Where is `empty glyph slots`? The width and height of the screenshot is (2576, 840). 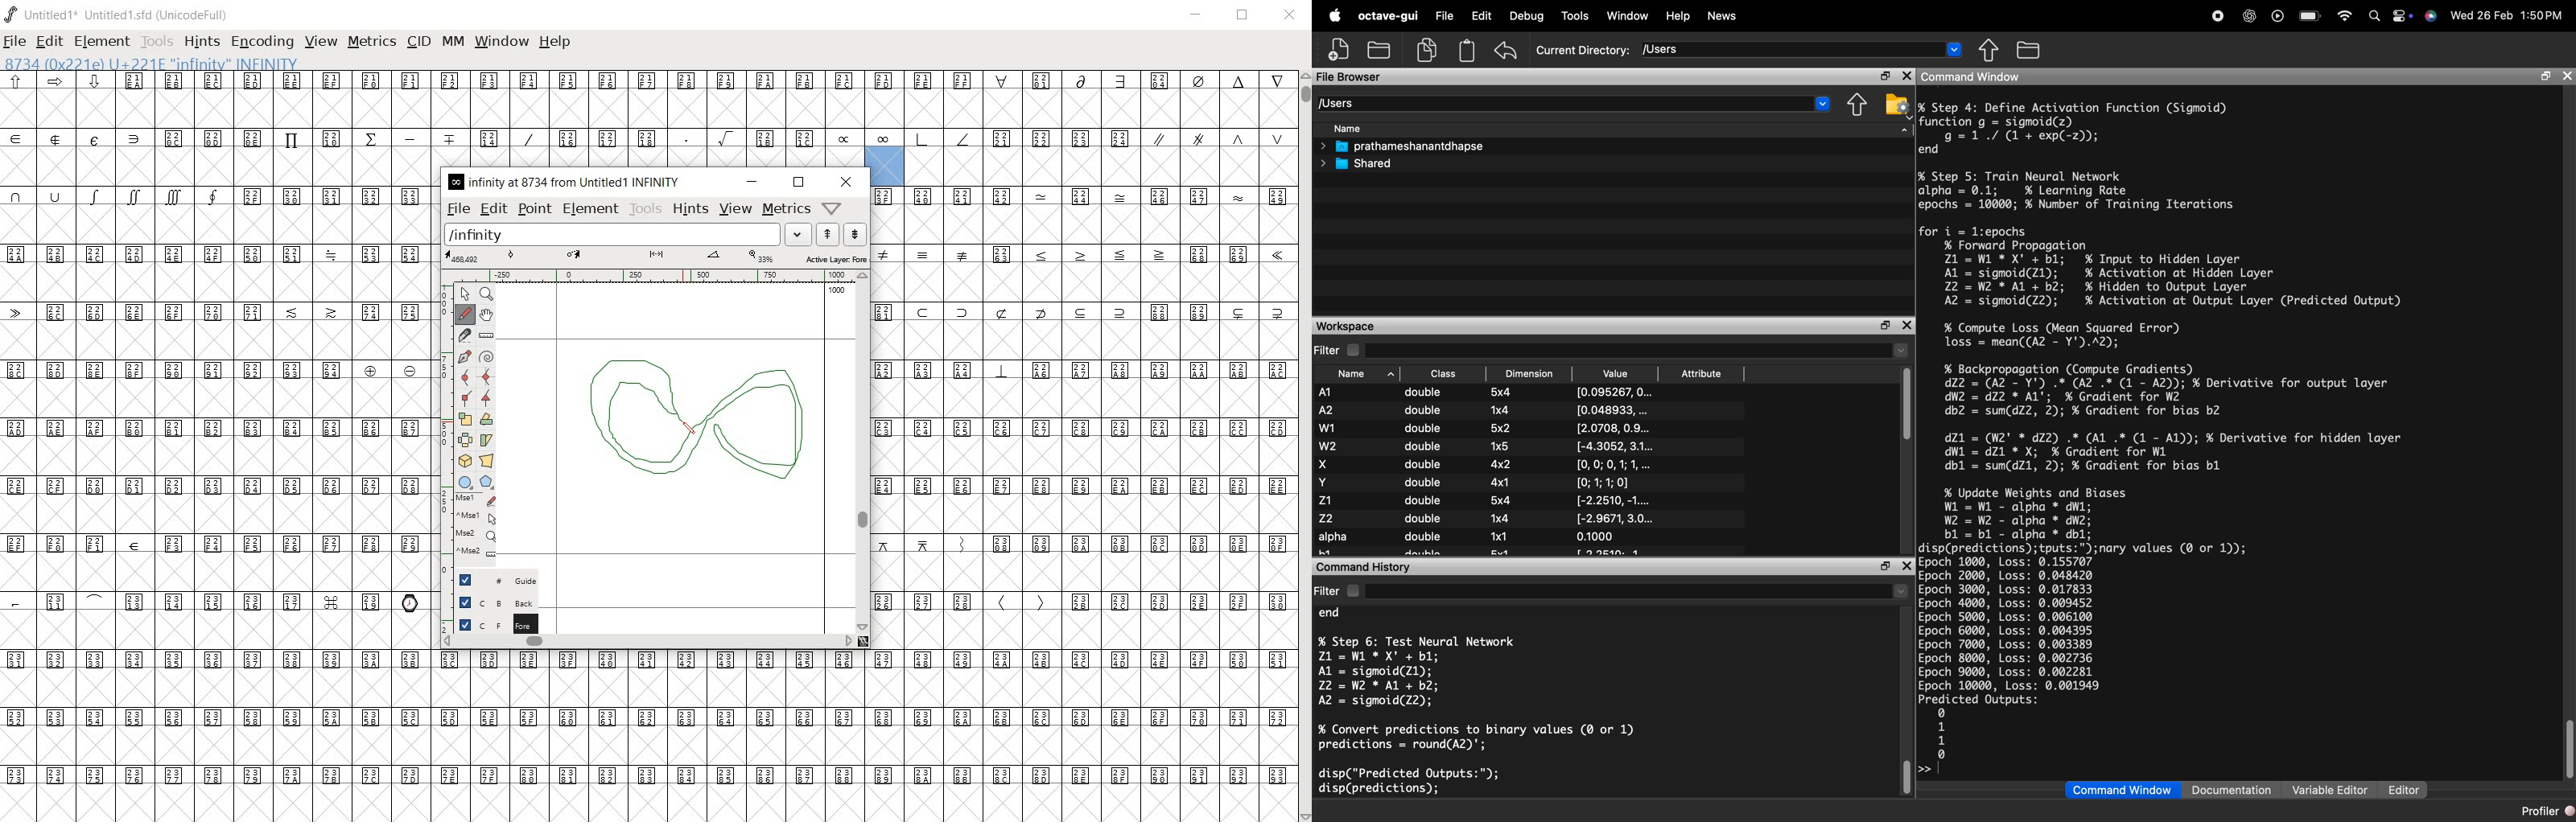
empty glyph slots is located at coordinates (218, 514).